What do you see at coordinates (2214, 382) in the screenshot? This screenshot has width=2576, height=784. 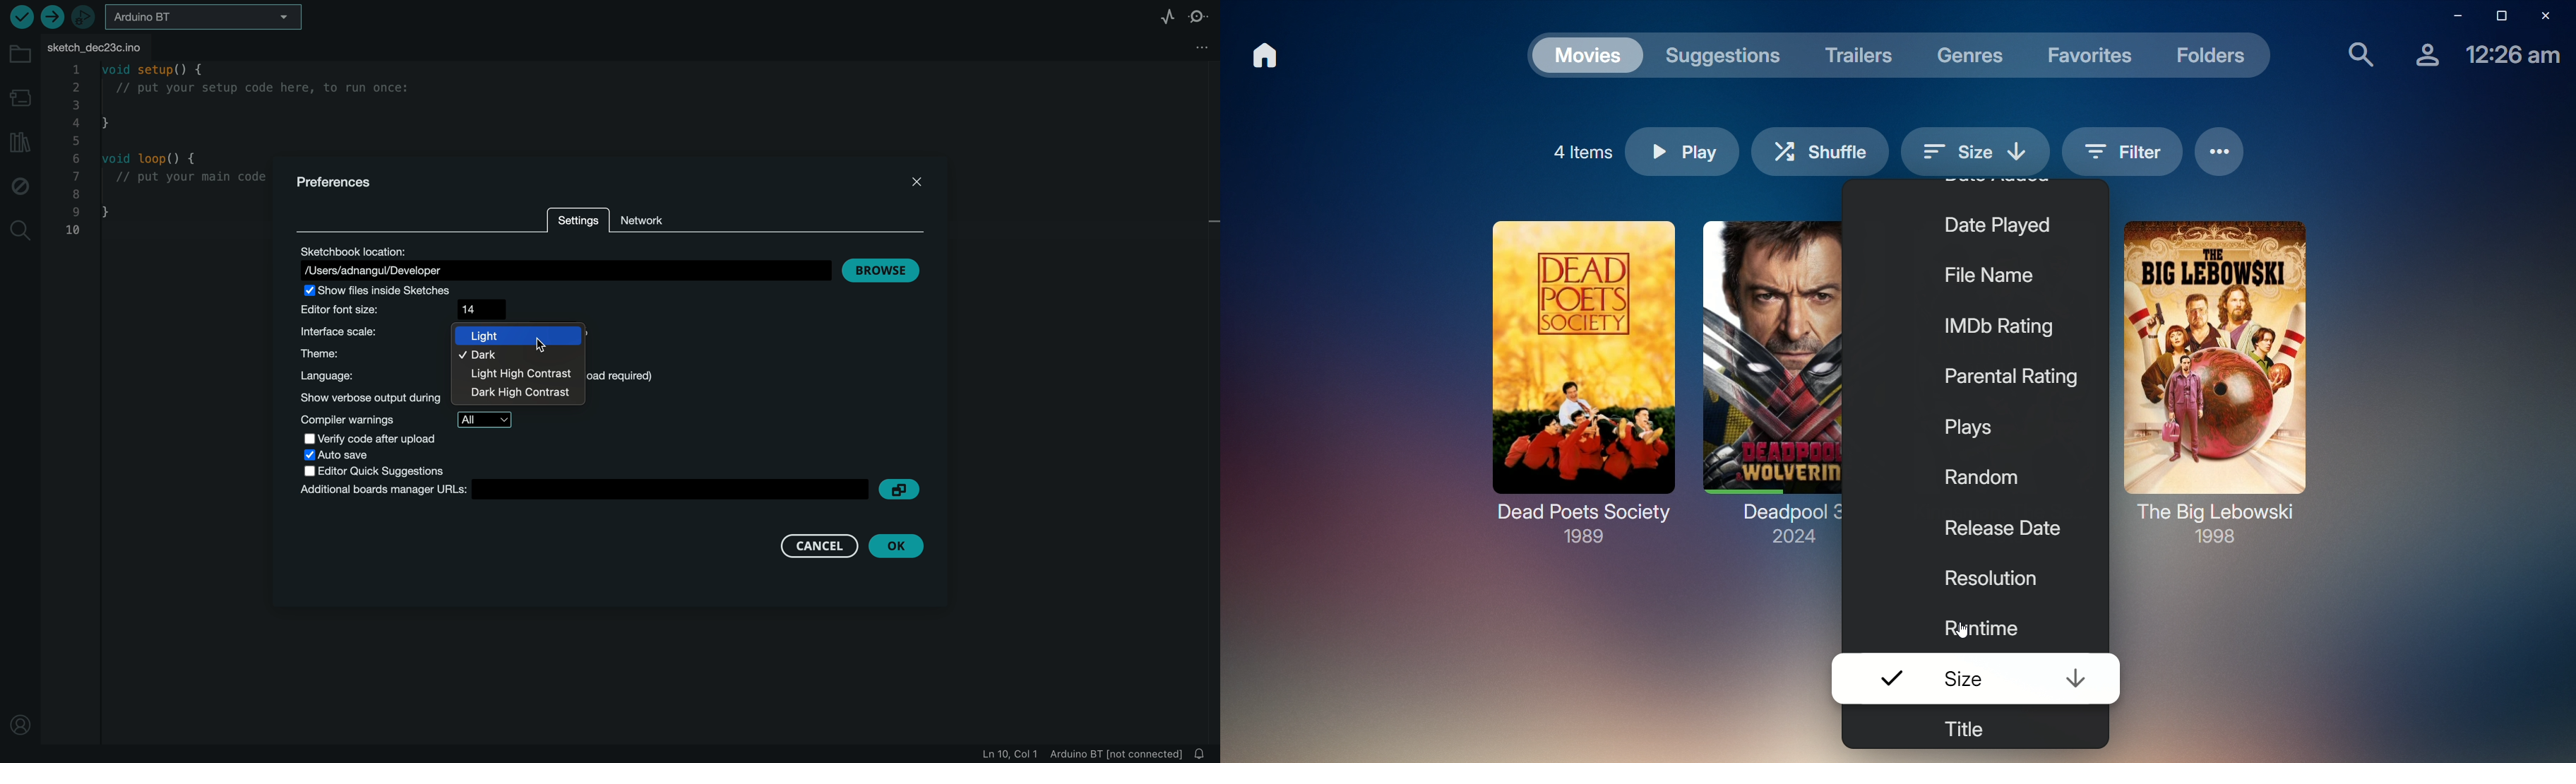 I see `The Big Lebowski ` at bounding box center [2214, 382].